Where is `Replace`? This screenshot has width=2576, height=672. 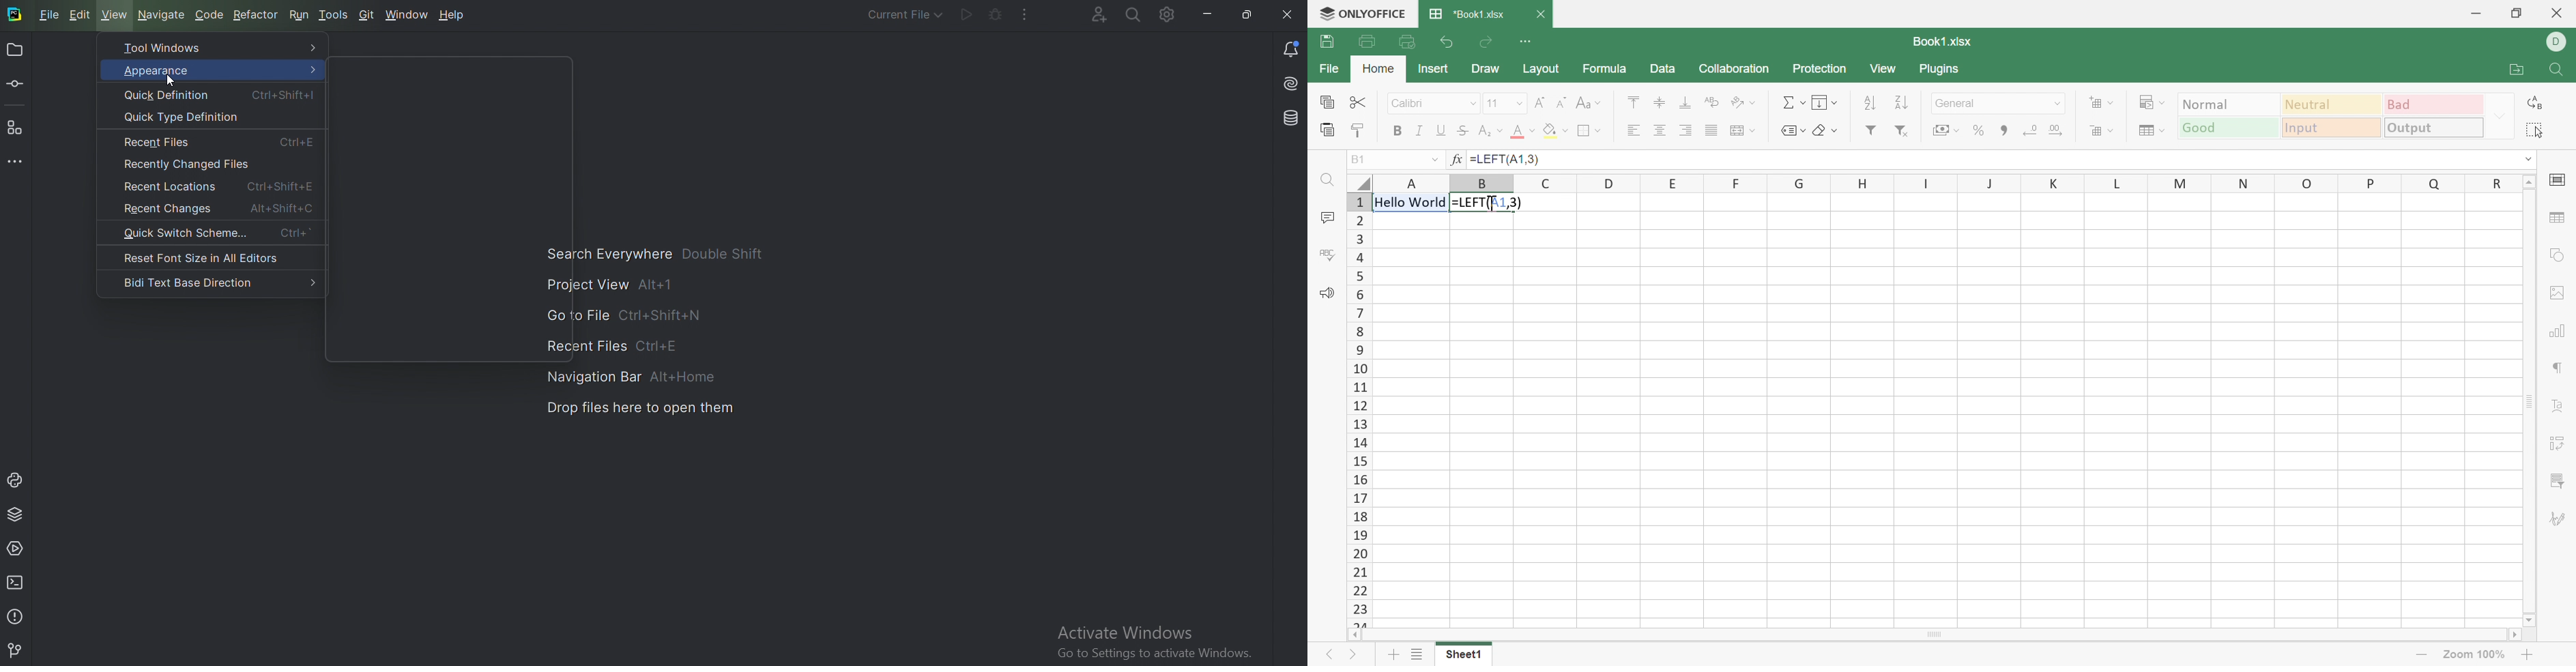 Replace is located at coordinates (2534, 102).